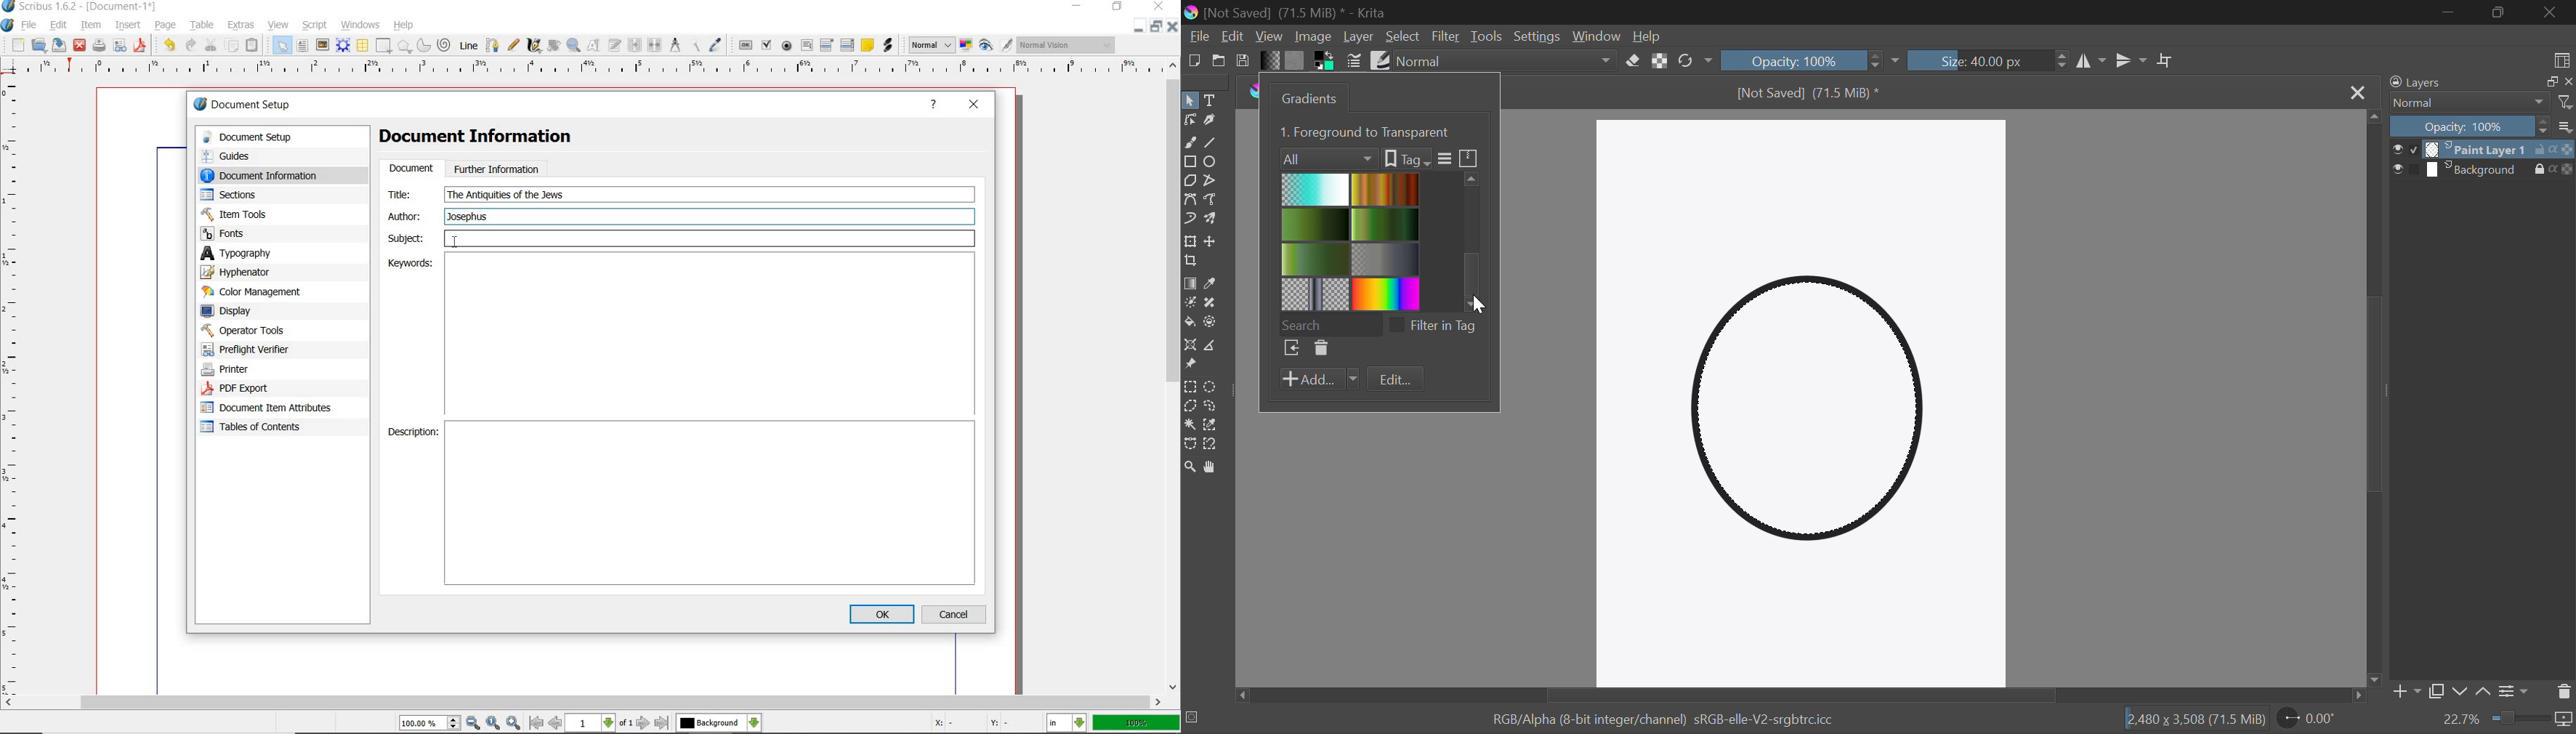 The height and width of the screenshot is (756, 2576). What do you see at coordinates (1191, 262) in the screenshot?
I see `Crop` at bounding box center [1191, 262].